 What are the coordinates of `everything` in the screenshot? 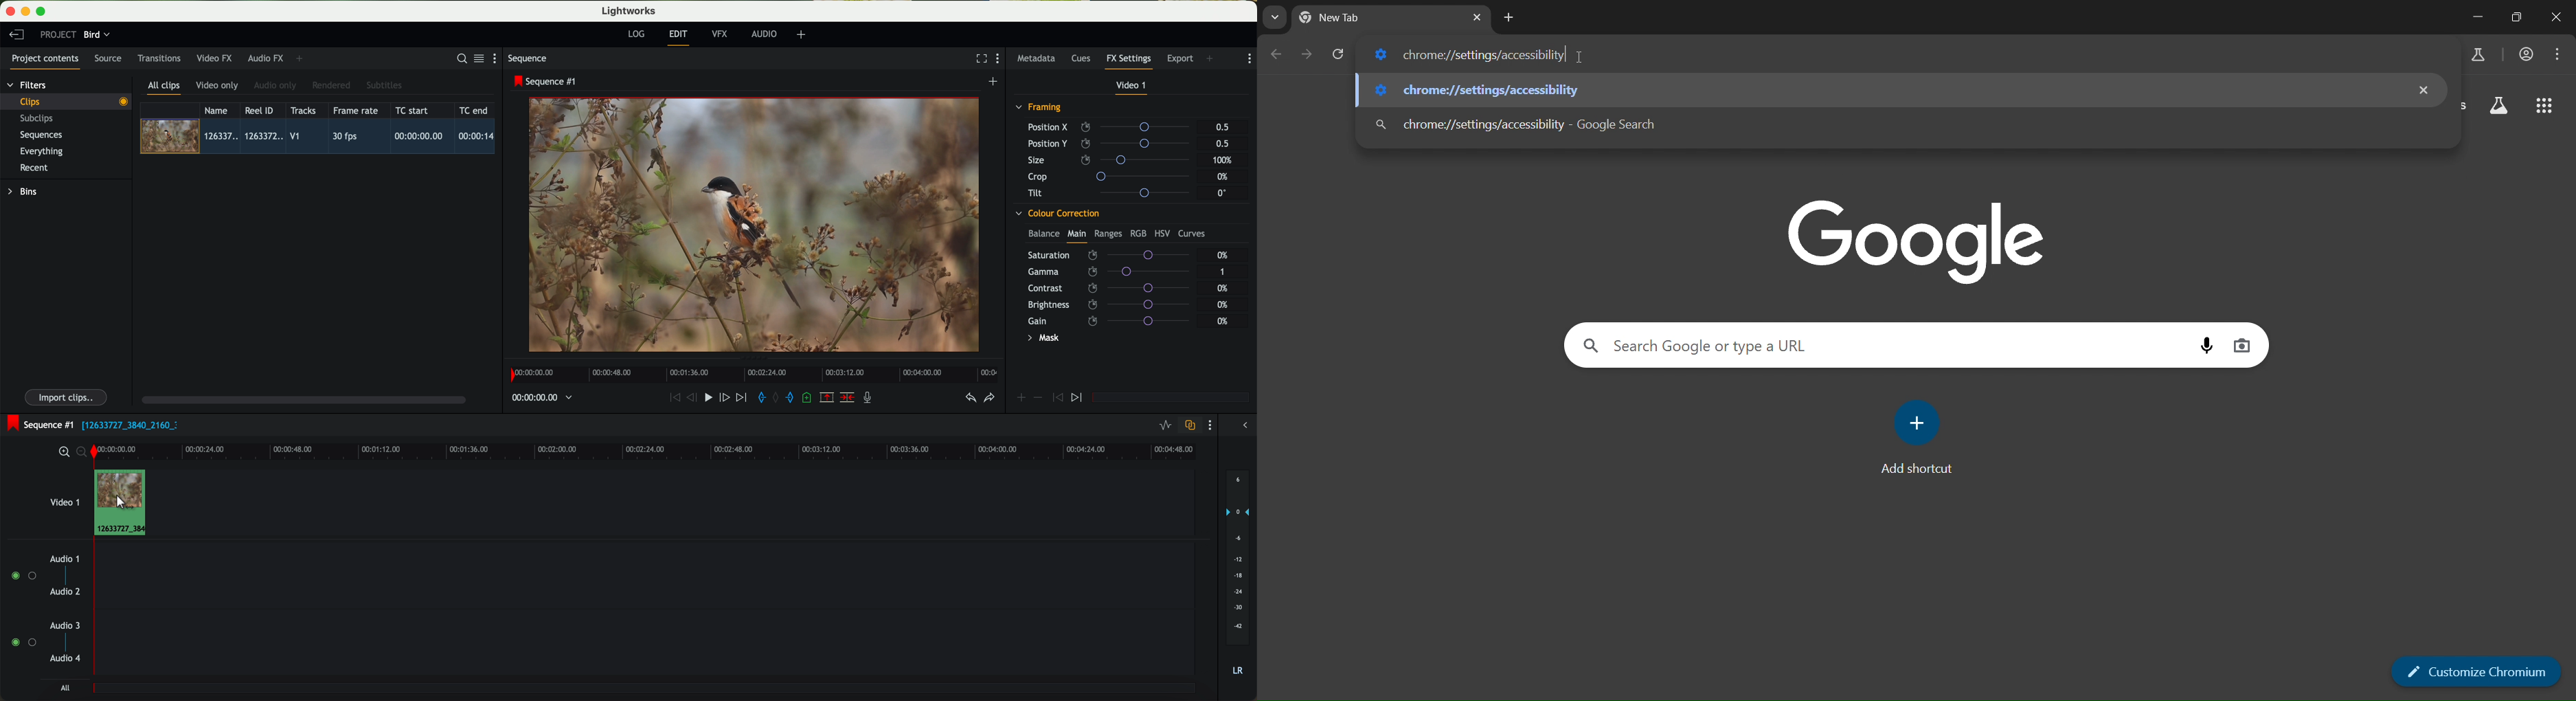 It's located at (42, 152).